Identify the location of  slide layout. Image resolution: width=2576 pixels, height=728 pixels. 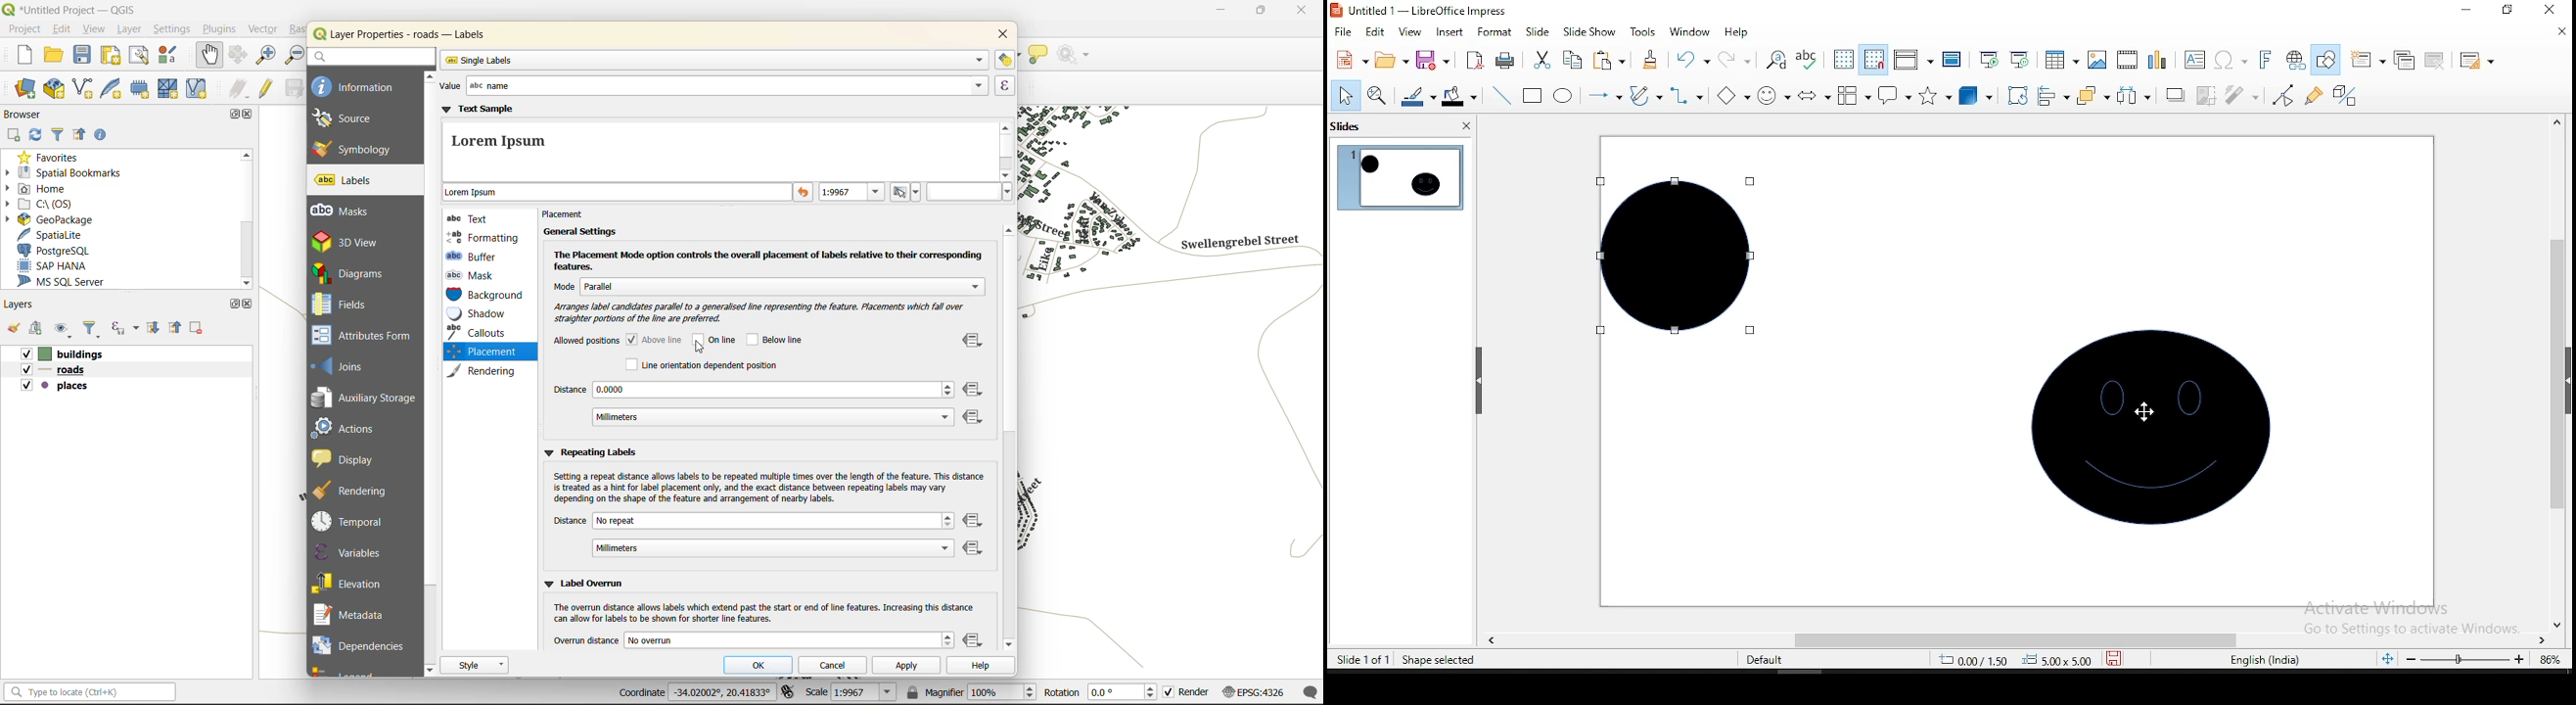
(2476, 62).